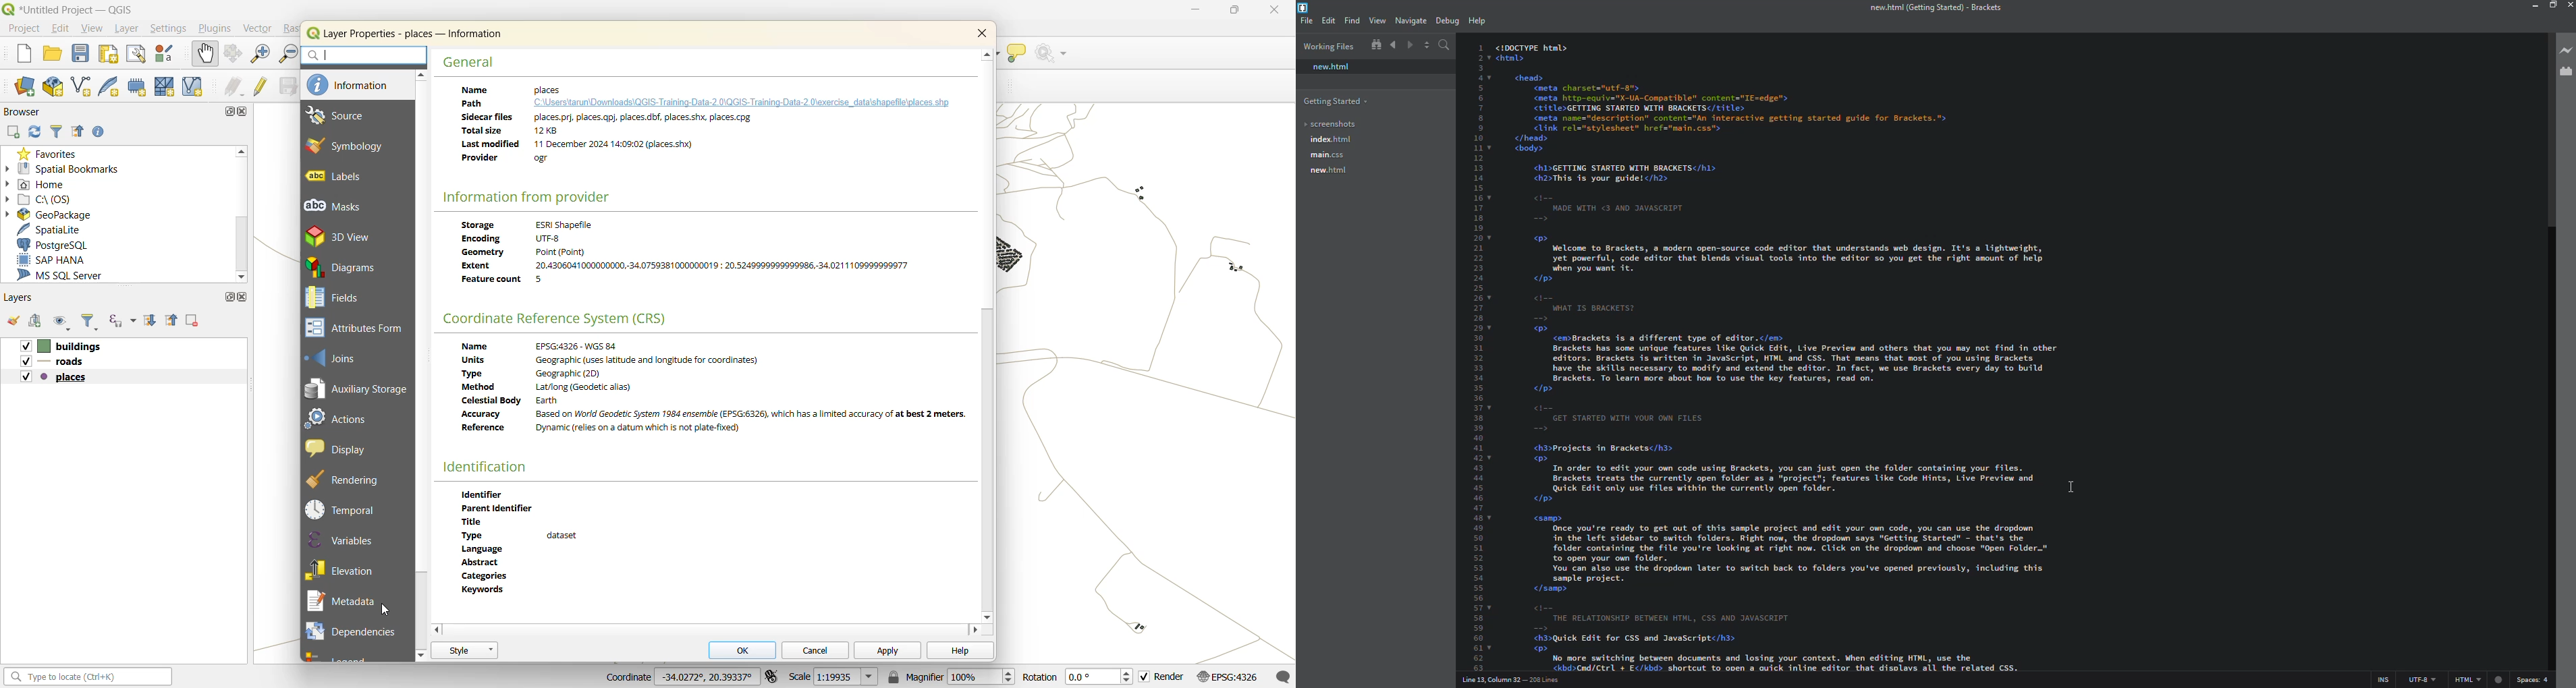  What do you see at coordinates (368, 56) in the screenshot?
I see `search` at bounding box center [368, 56].